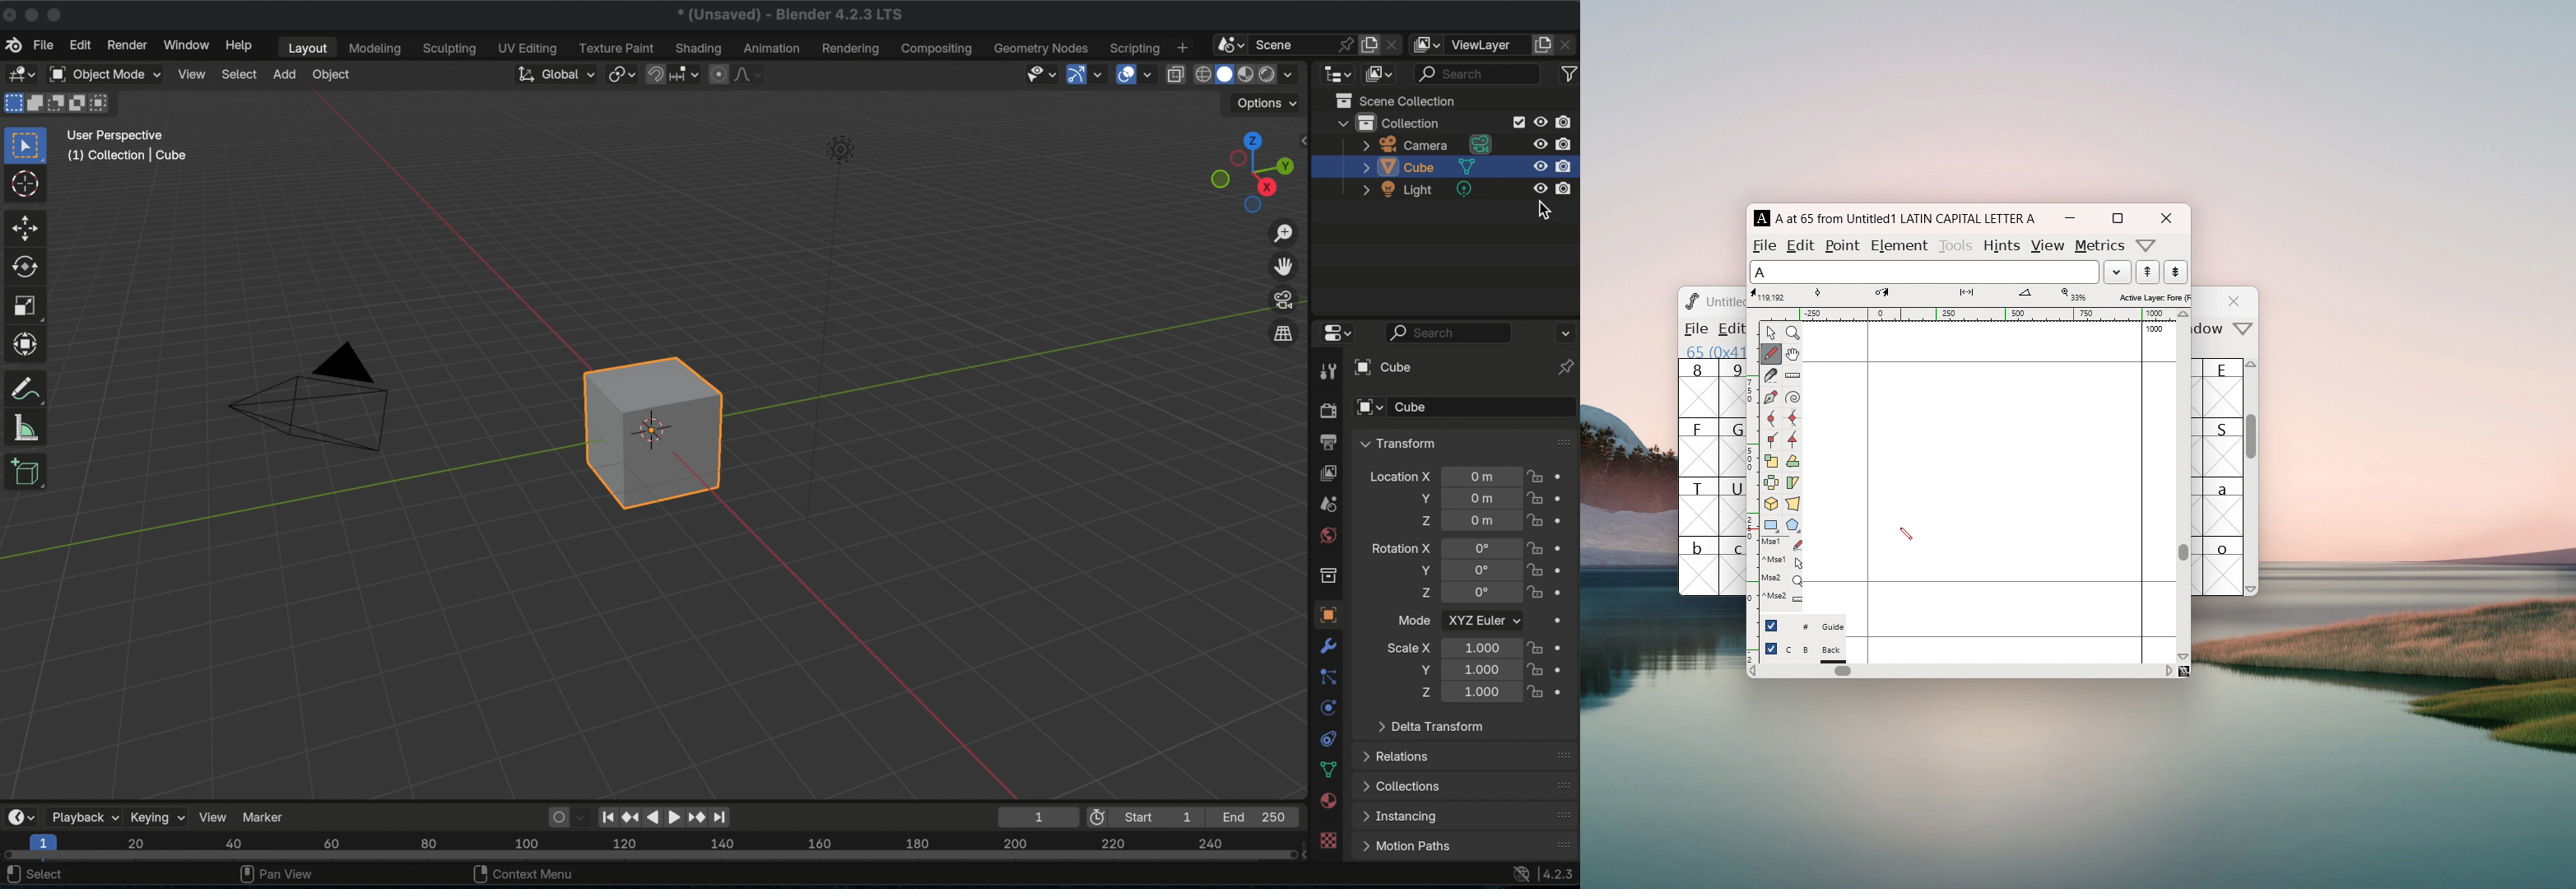 The image size is (2576, 896). I want to click on add cube, so click(30, 472).